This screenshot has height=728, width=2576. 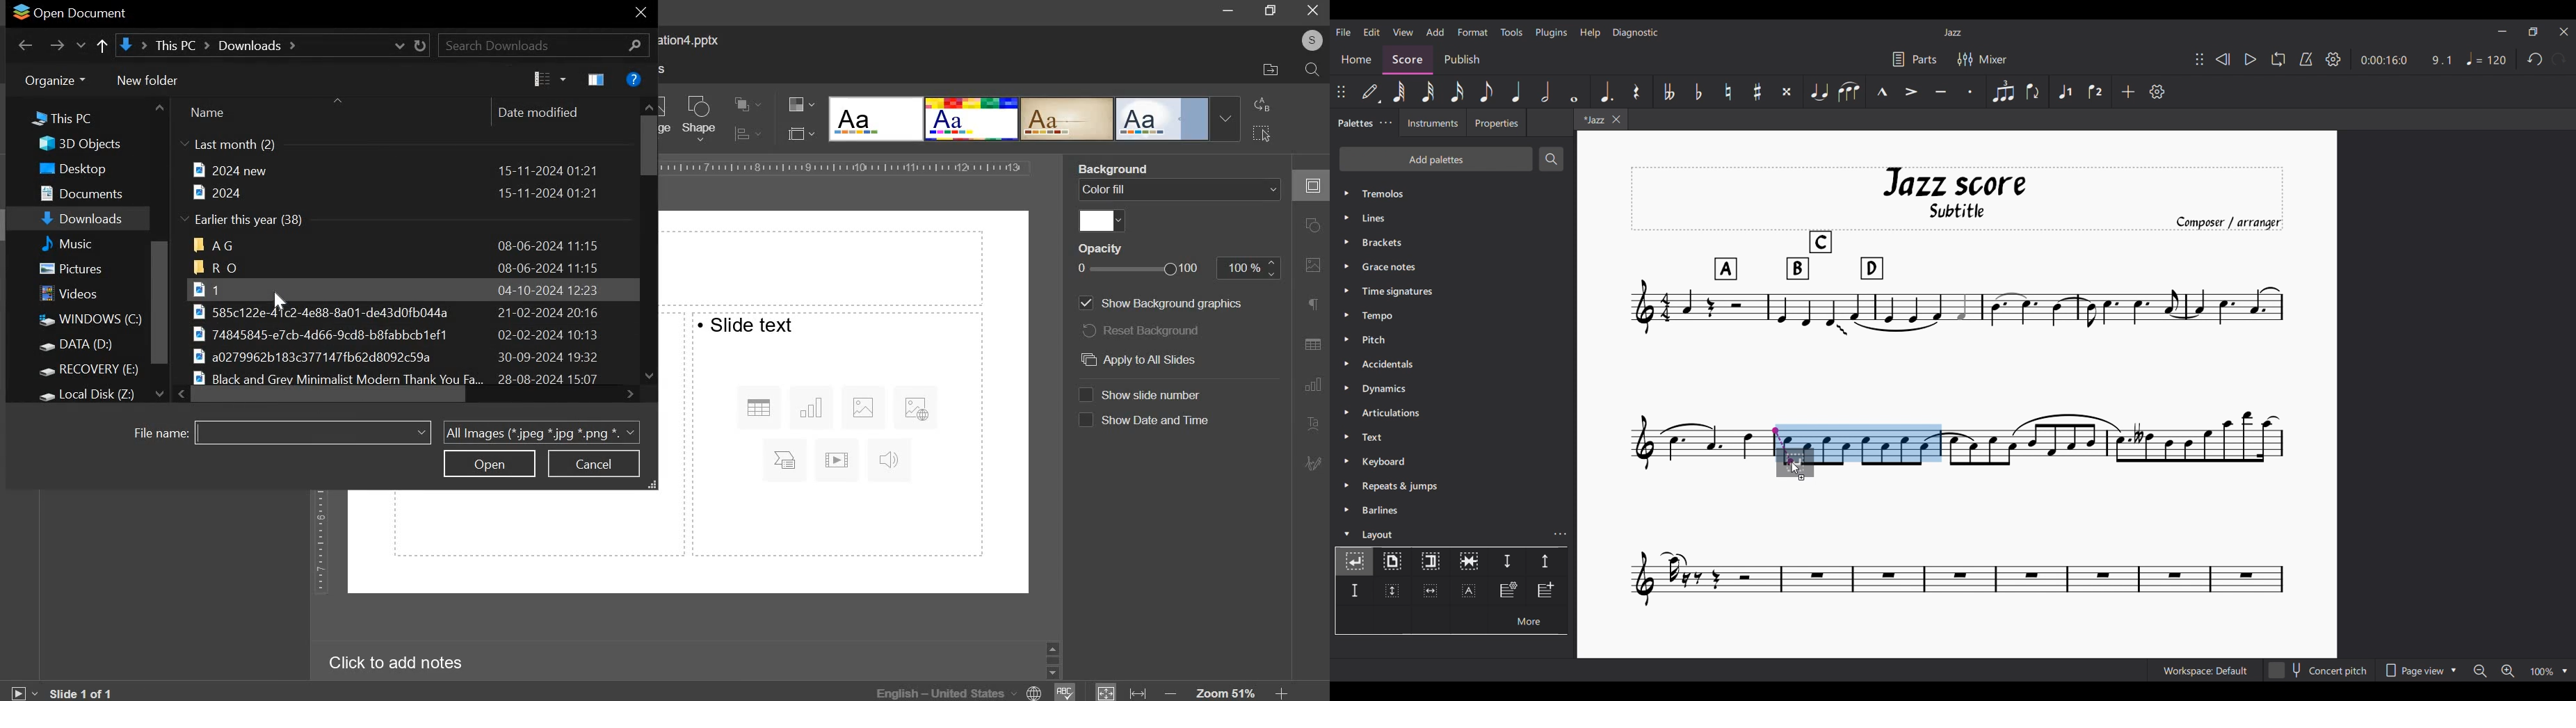 I want to click on System break, highlighted as current selection, so click(x=1354, y=561).